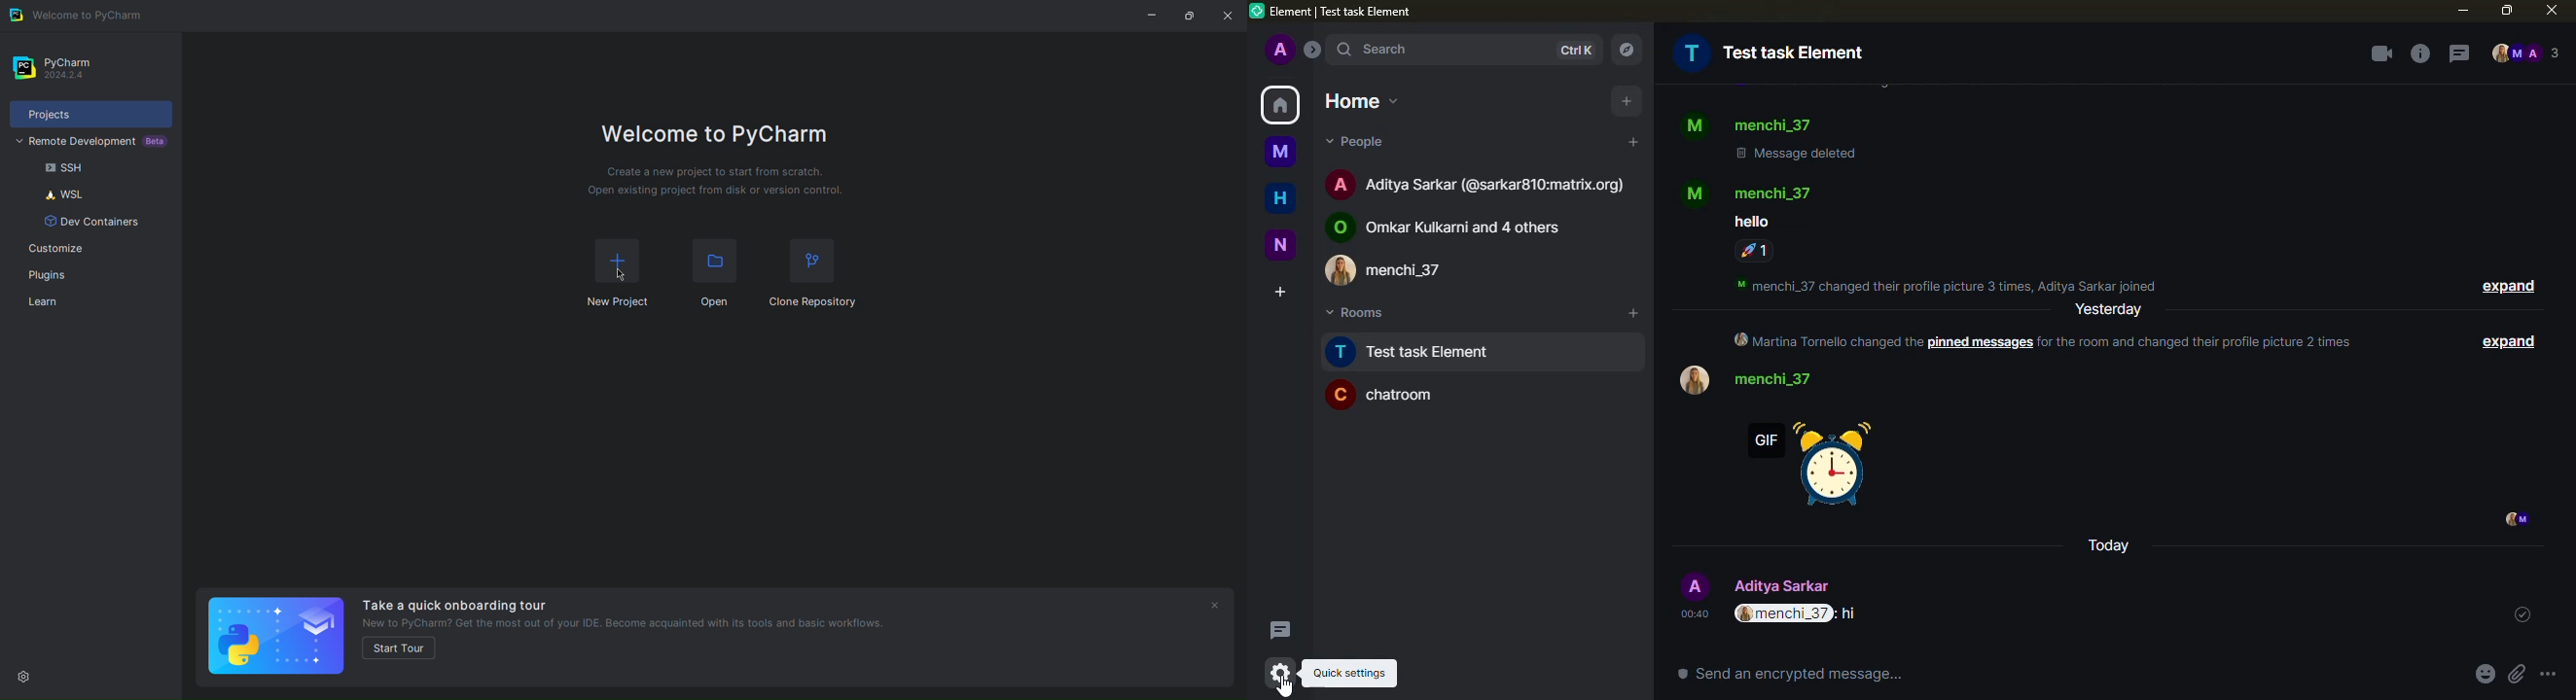 The width and height of the screenshot is (2576, 700). I want to click on more, so click(2548, 675).